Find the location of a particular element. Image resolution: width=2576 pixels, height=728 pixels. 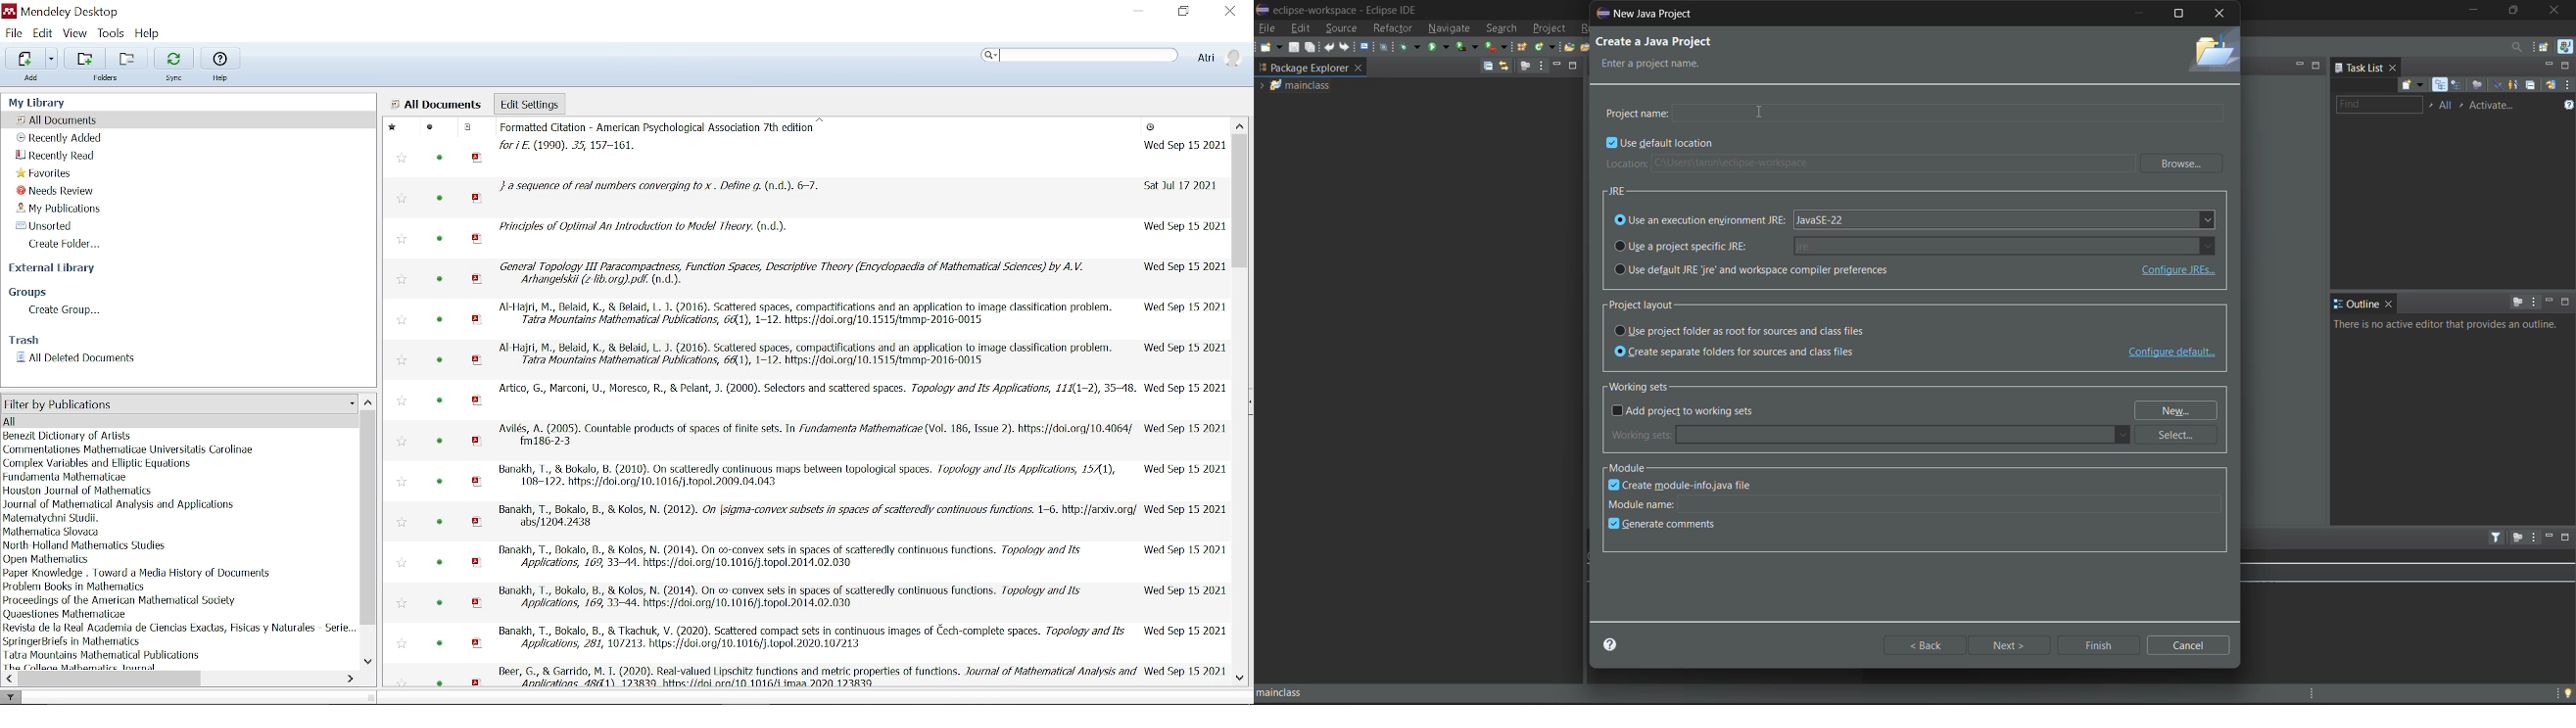

collapse all is located at coordinates (1487, 67).